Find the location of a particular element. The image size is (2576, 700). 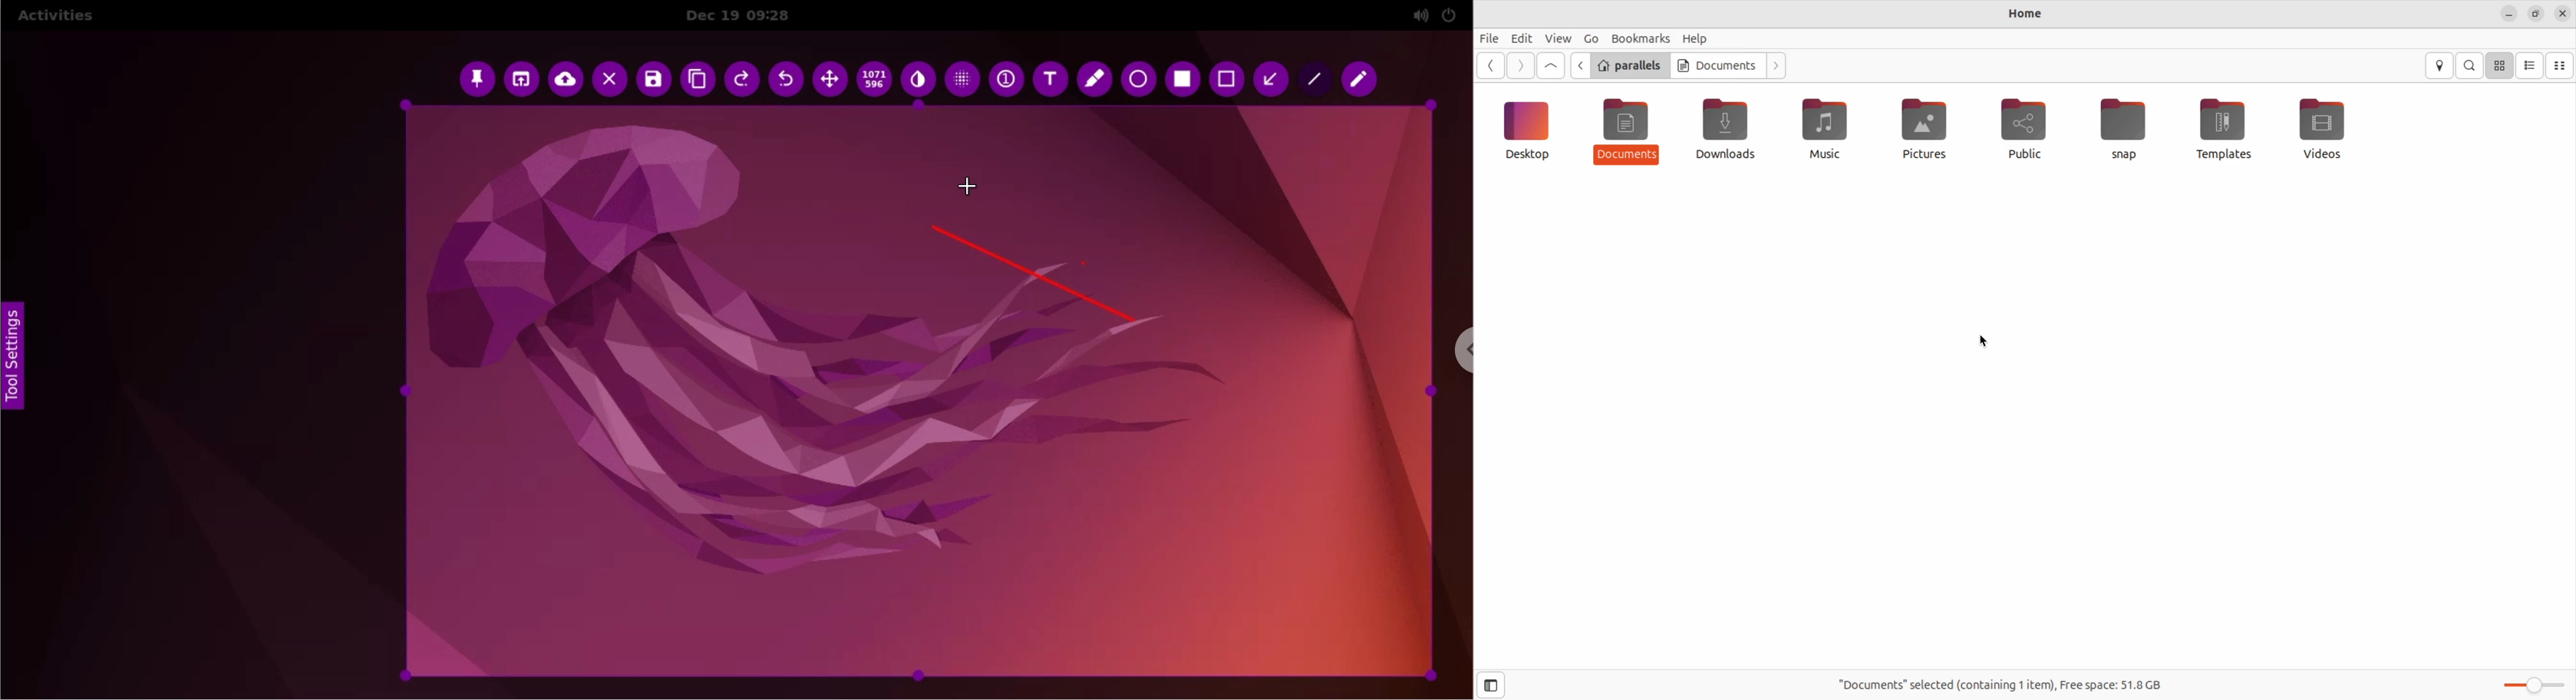

Bookmarks is located at coordinates (1643, 38).